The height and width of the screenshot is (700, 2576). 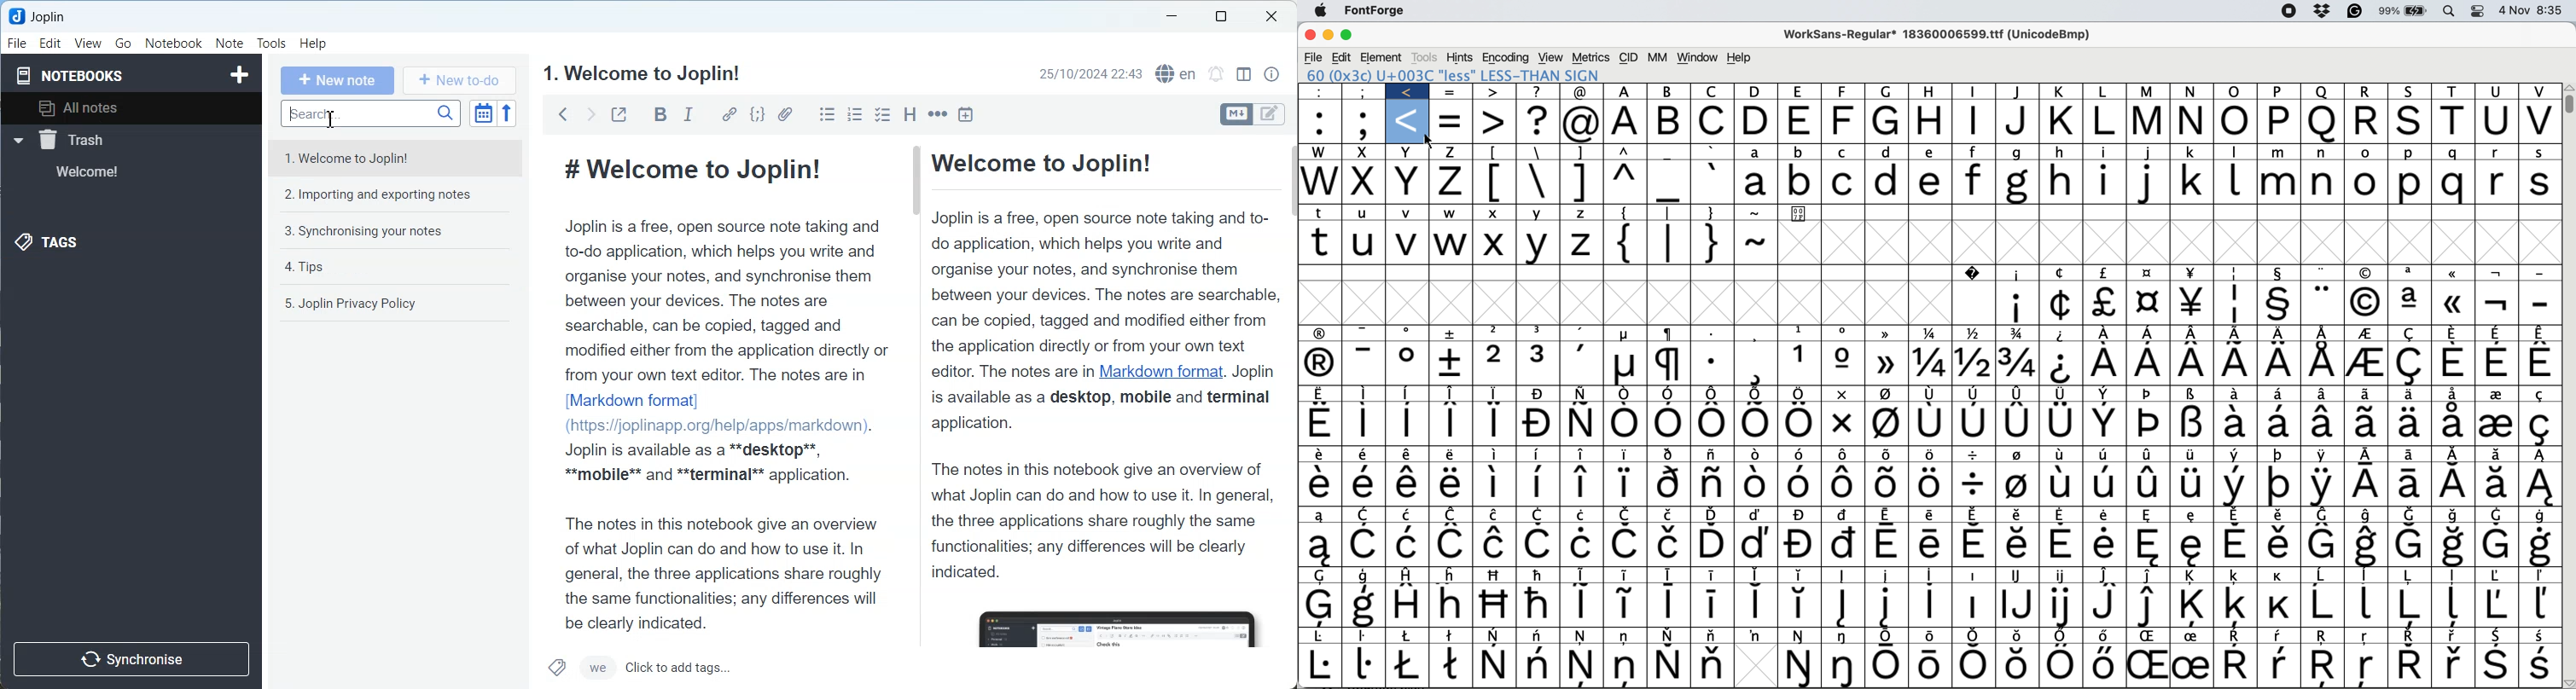 What do you see at coordinates (1220, 18) in the screenshot?
I see `Maximize` at bounding box center [1220, 18].